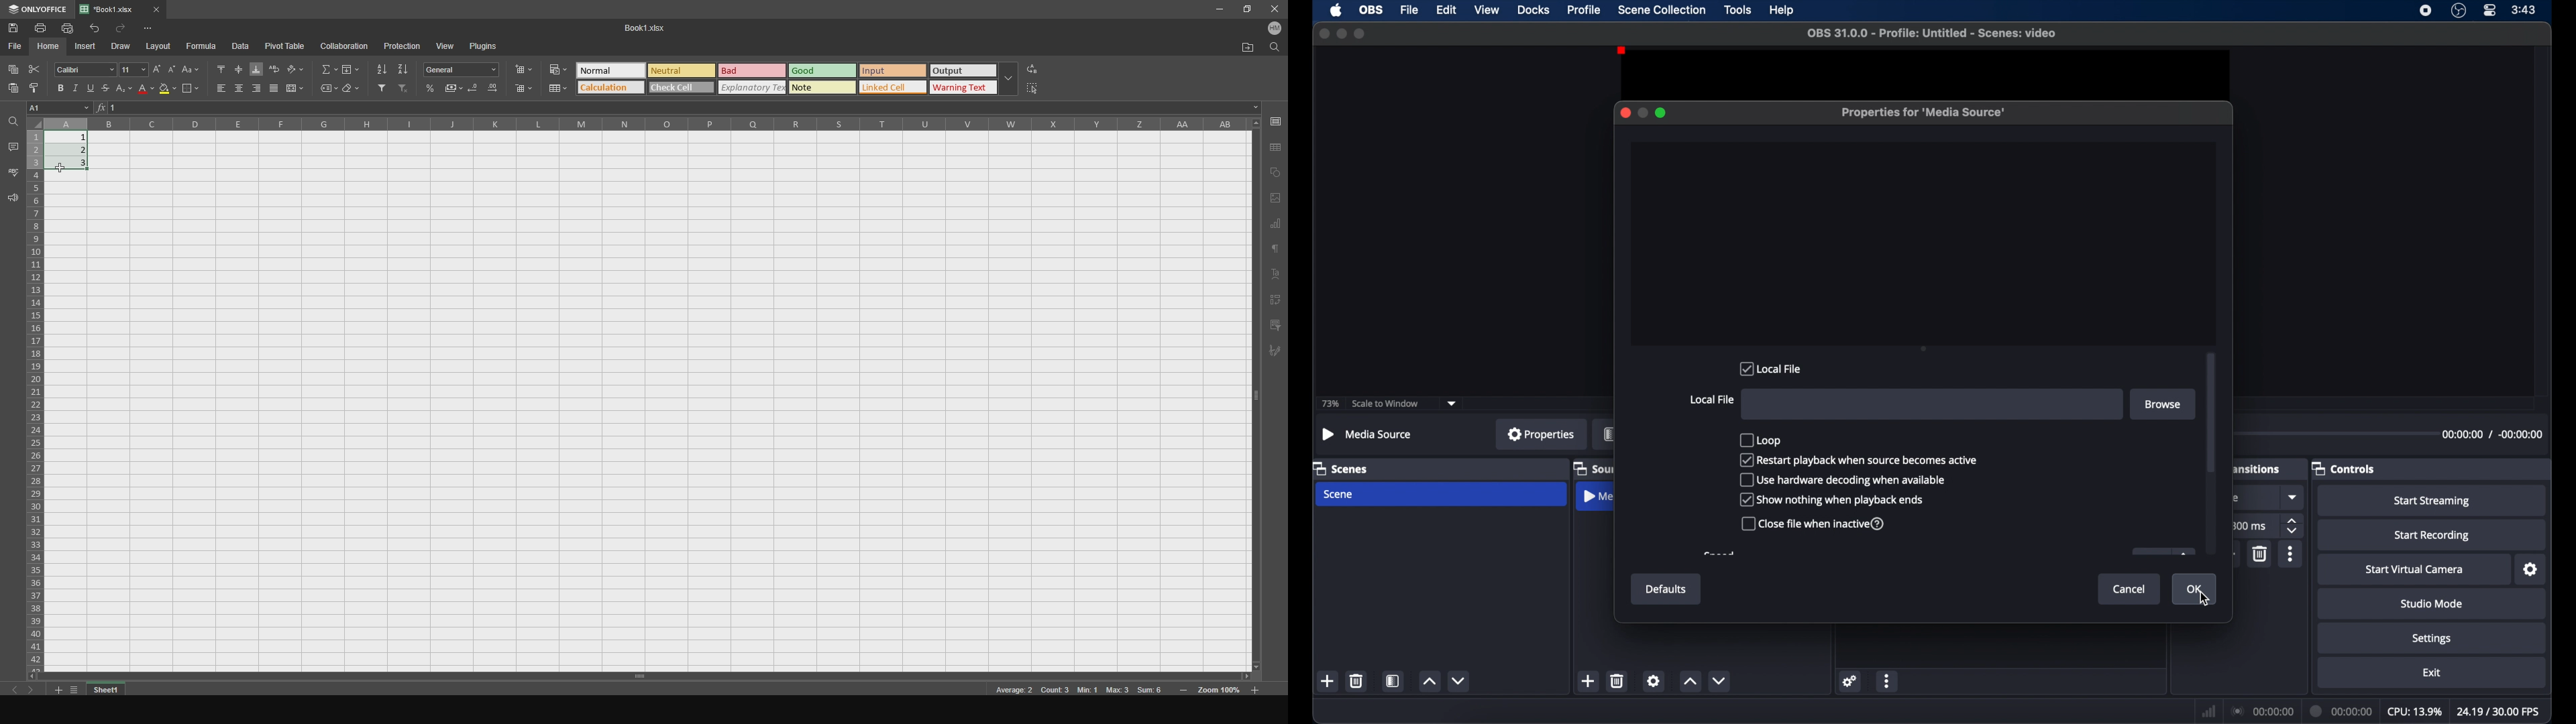 This screenshot has width=2576, height=728. I want to click on maxiize, so click(1244, 11).